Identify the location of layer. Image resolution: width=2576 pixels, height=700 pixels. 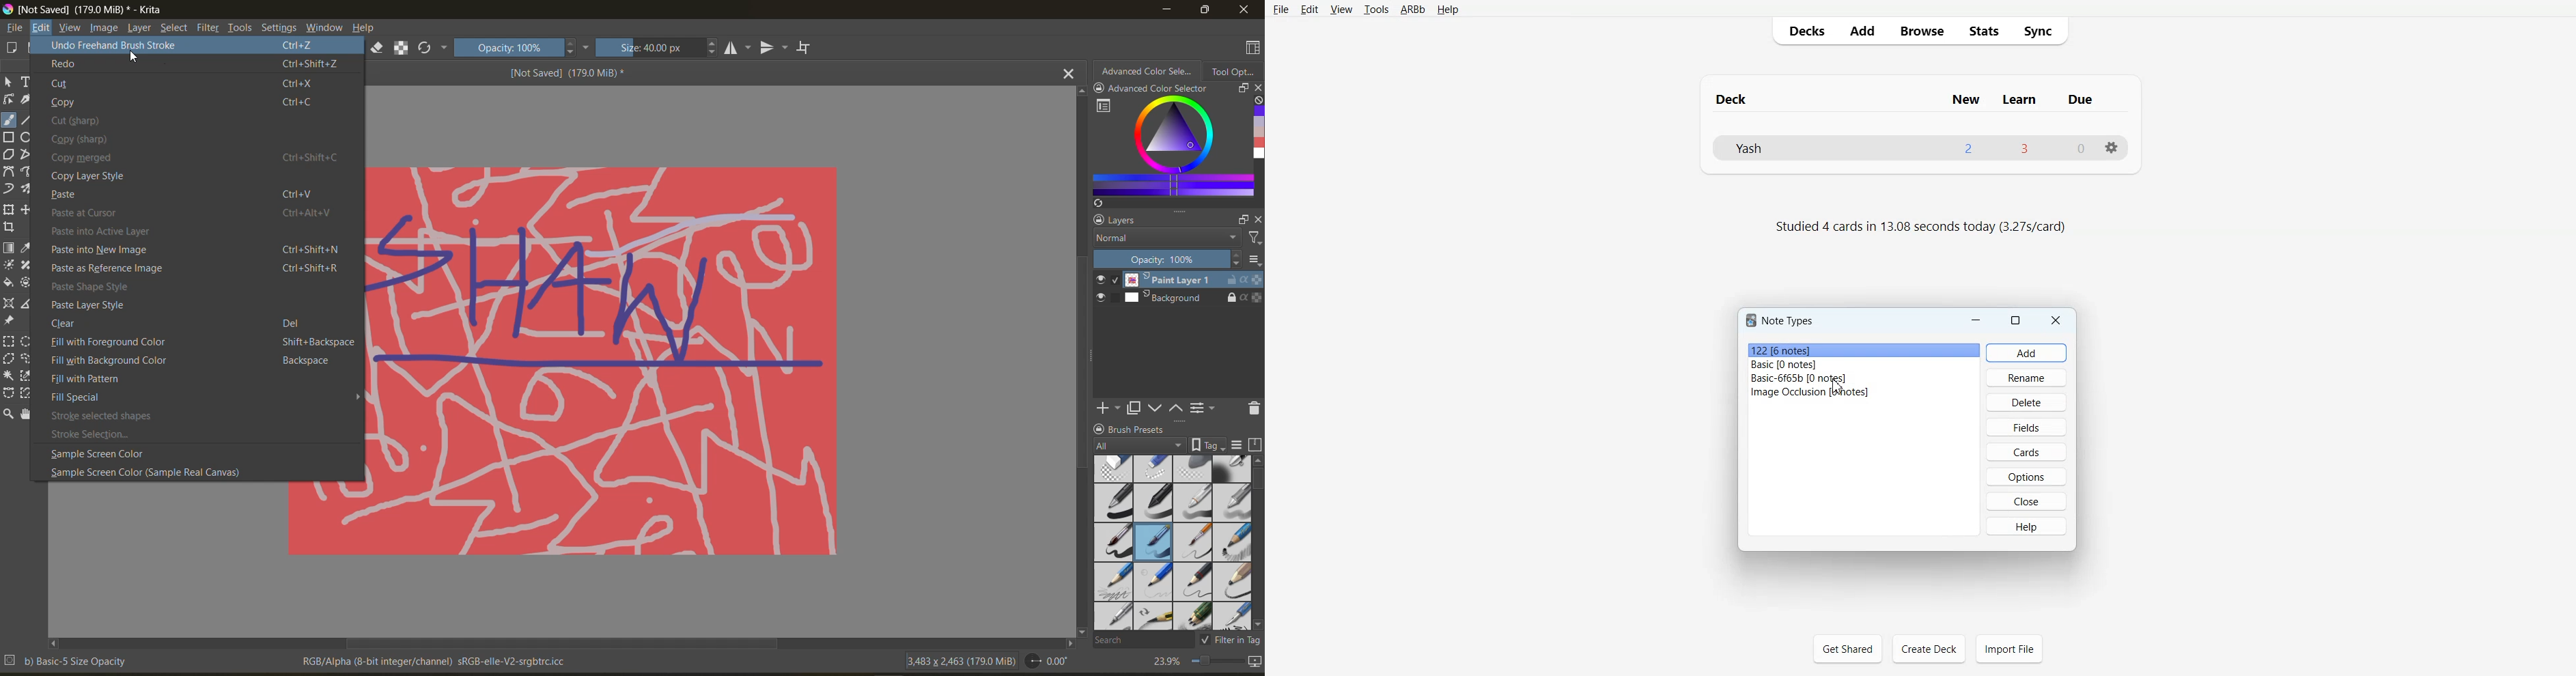
(140, 28).